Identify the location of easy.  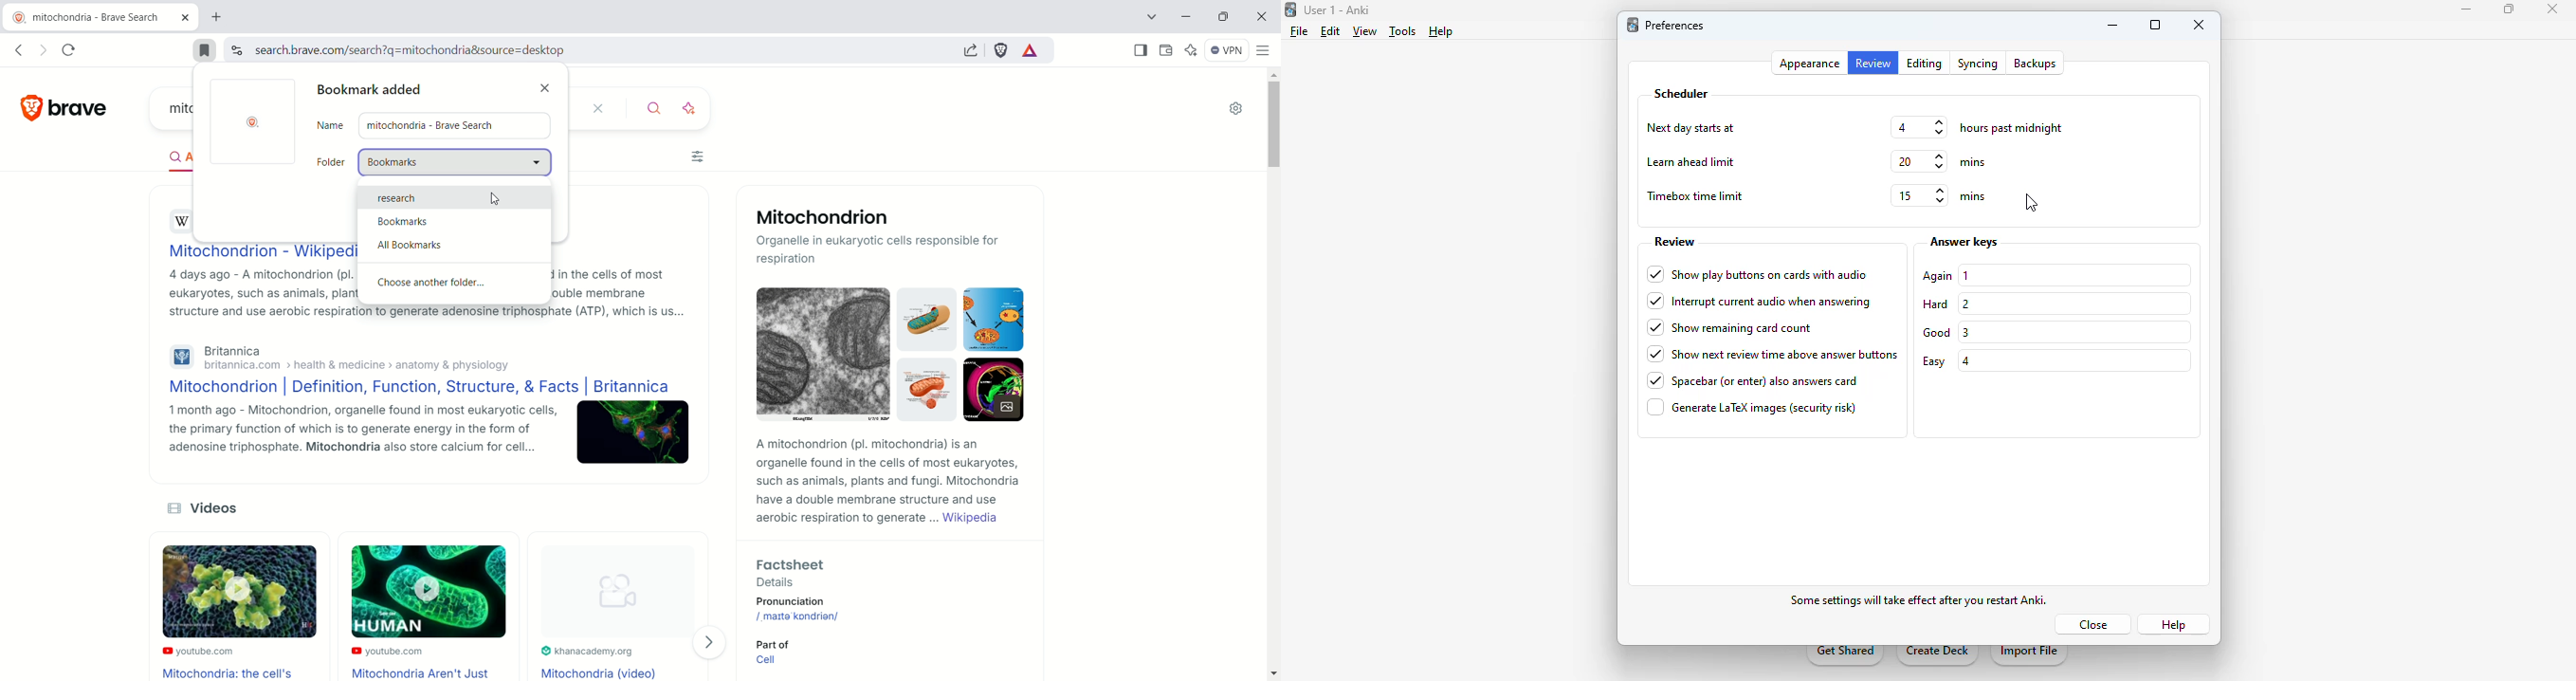
(1934, 362).